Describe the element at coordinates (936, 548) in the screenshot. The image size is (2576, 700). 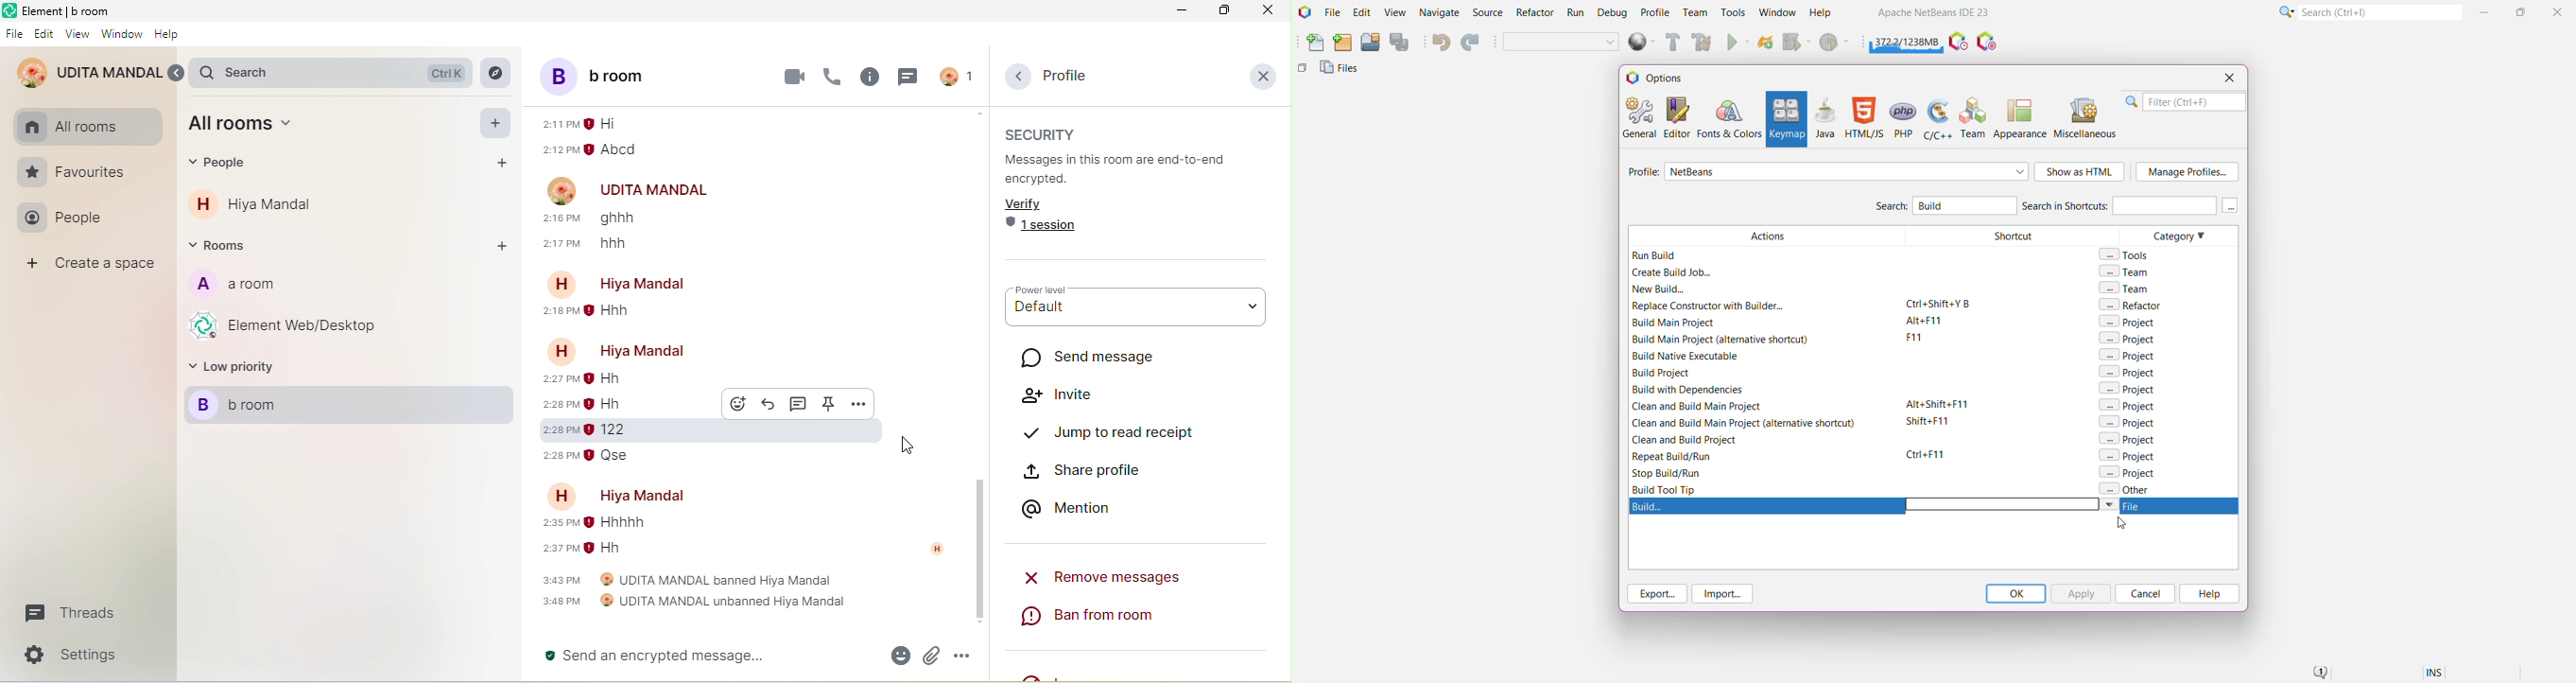
I see `account` at that location.